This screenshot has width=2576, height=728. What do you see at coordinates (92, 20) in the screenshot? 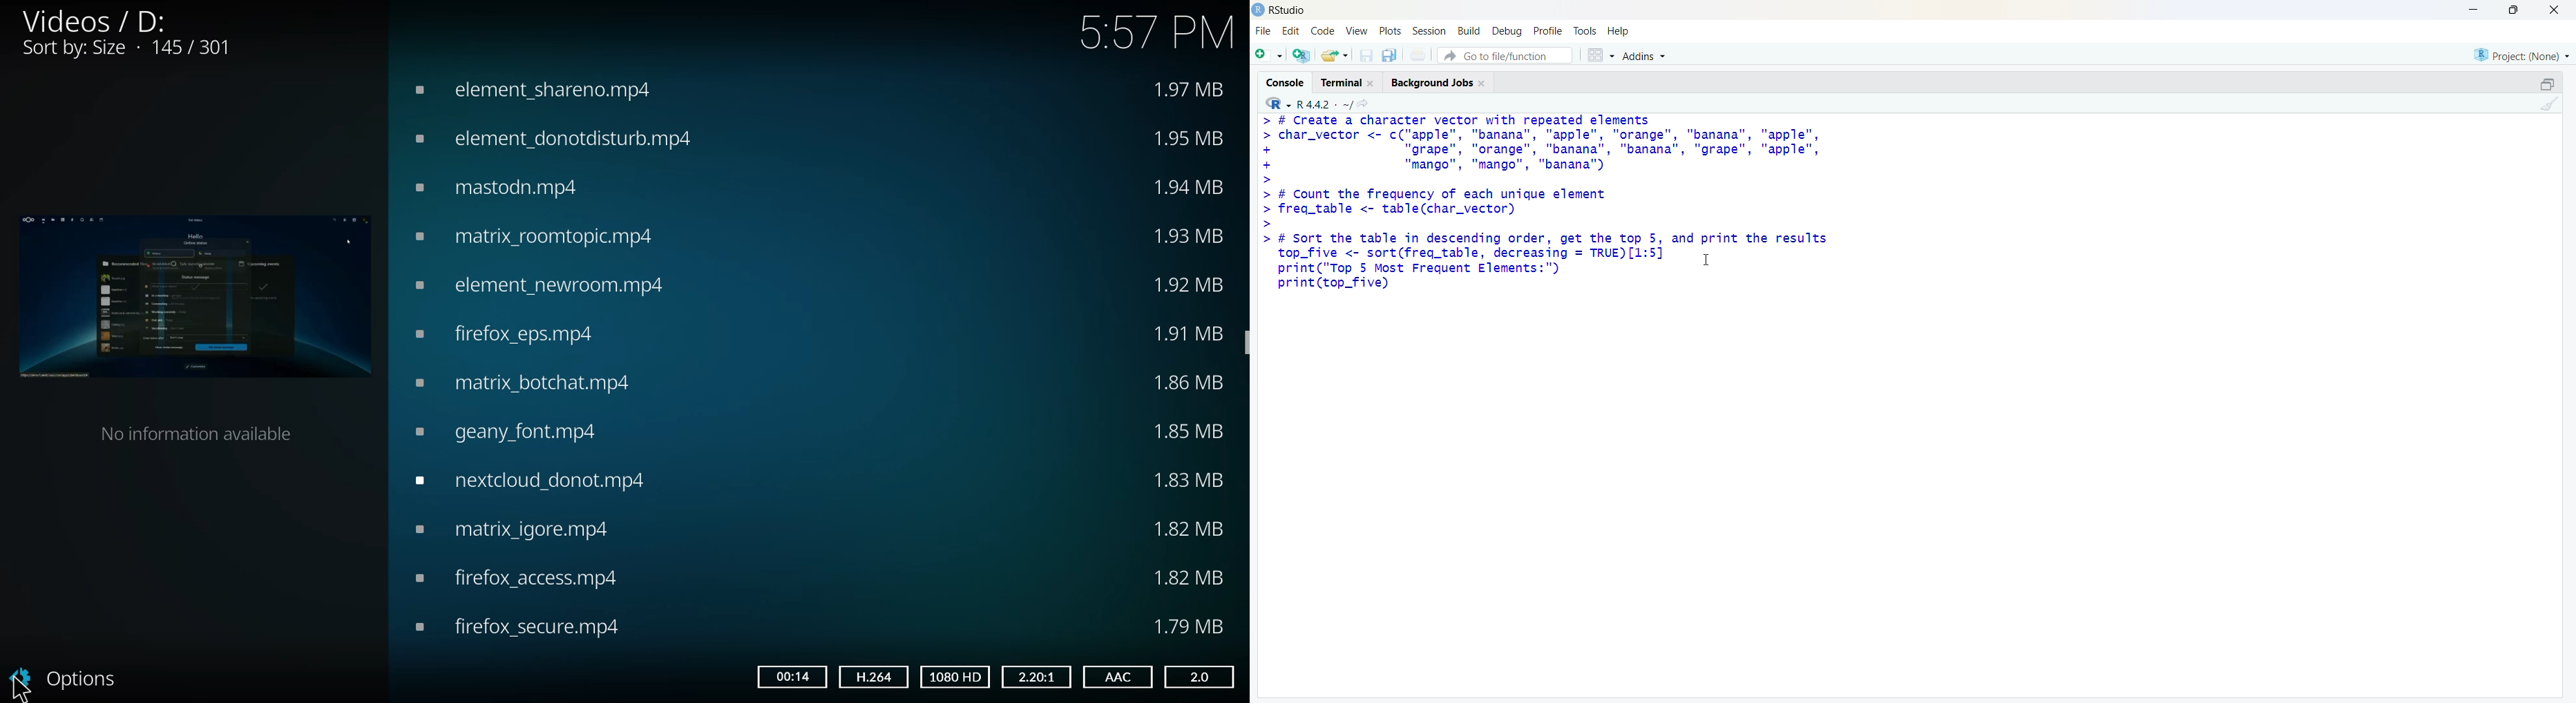
I see `videos` at bounding box center [92, 20].